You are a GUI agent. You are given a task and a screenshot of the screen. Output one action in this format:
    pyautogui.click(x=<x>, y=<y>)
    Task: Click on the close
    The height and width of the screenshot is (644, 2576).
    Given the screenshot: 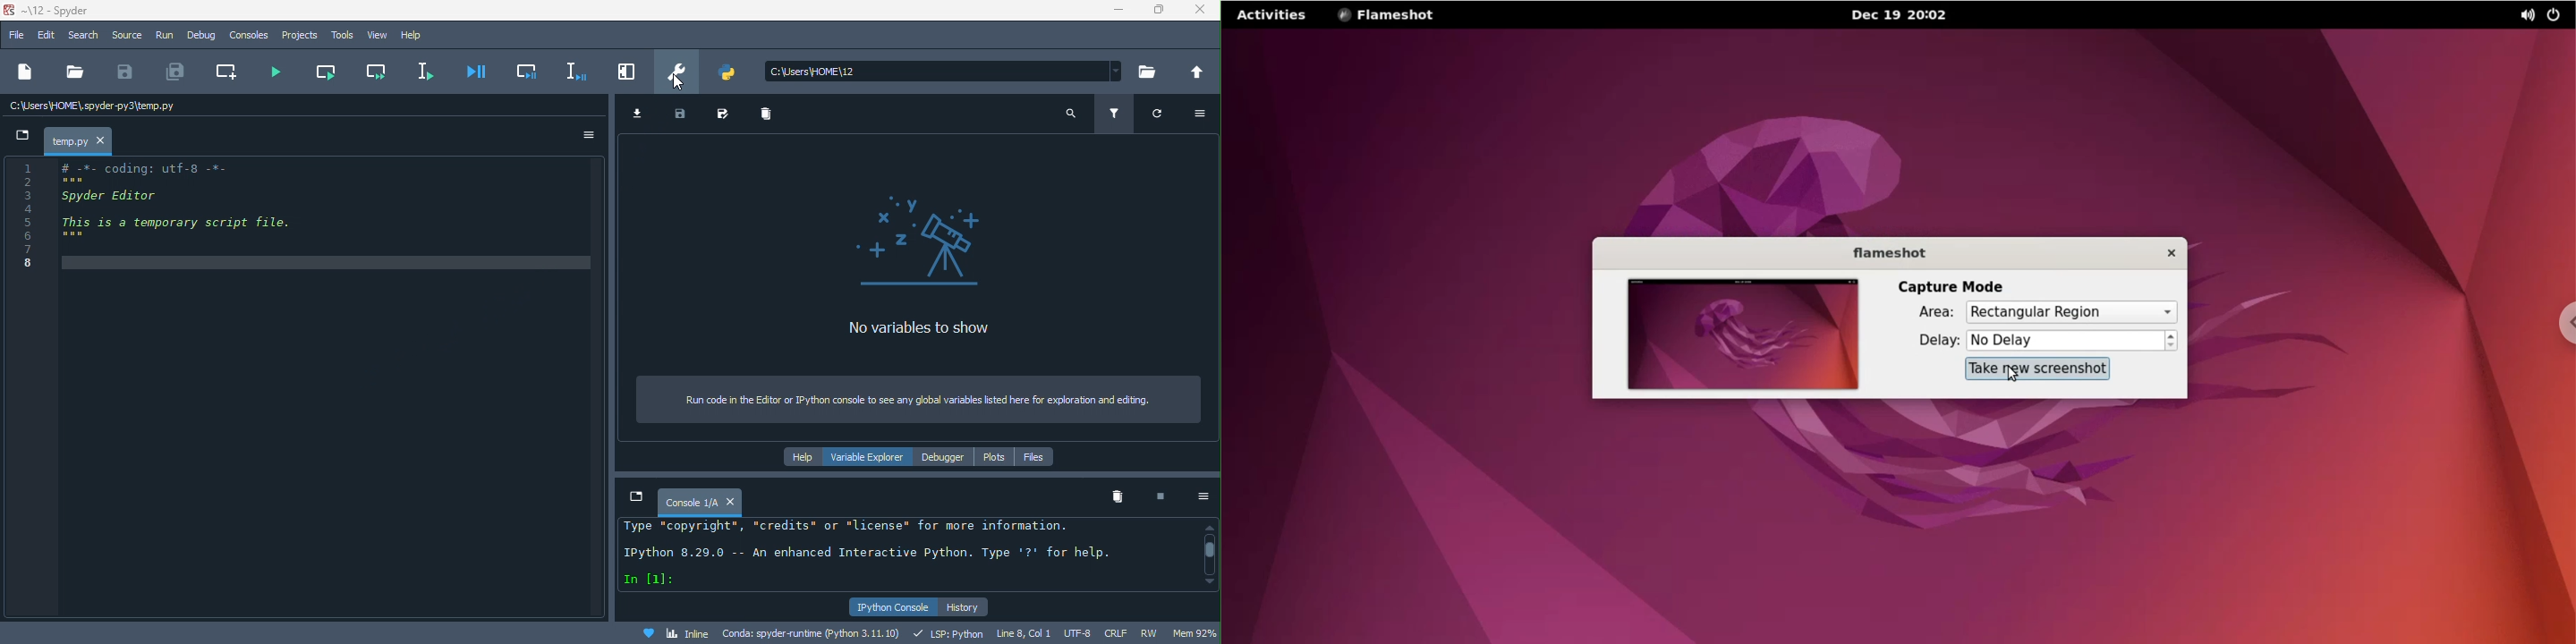 What is the action you would take?
    pyautogui.click(x=1200, y=13)
    